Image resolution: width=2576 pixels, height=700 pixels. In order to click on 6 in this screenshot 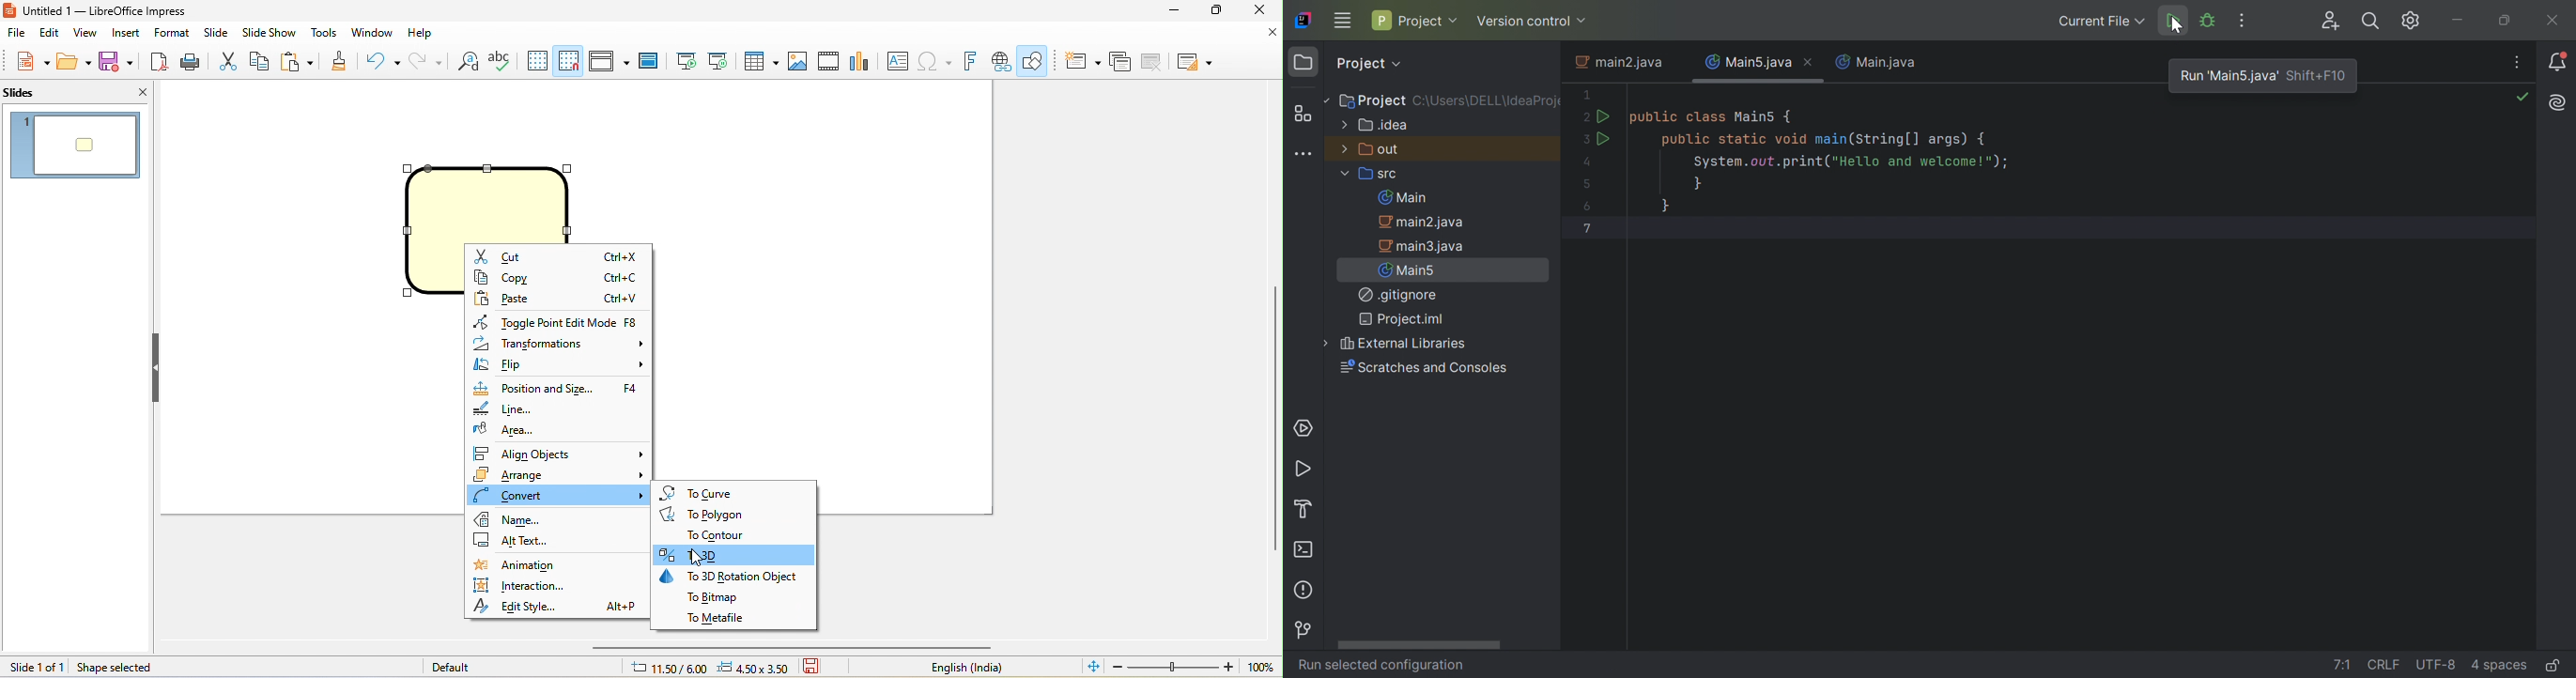, I will do `click(1586, 206)`.